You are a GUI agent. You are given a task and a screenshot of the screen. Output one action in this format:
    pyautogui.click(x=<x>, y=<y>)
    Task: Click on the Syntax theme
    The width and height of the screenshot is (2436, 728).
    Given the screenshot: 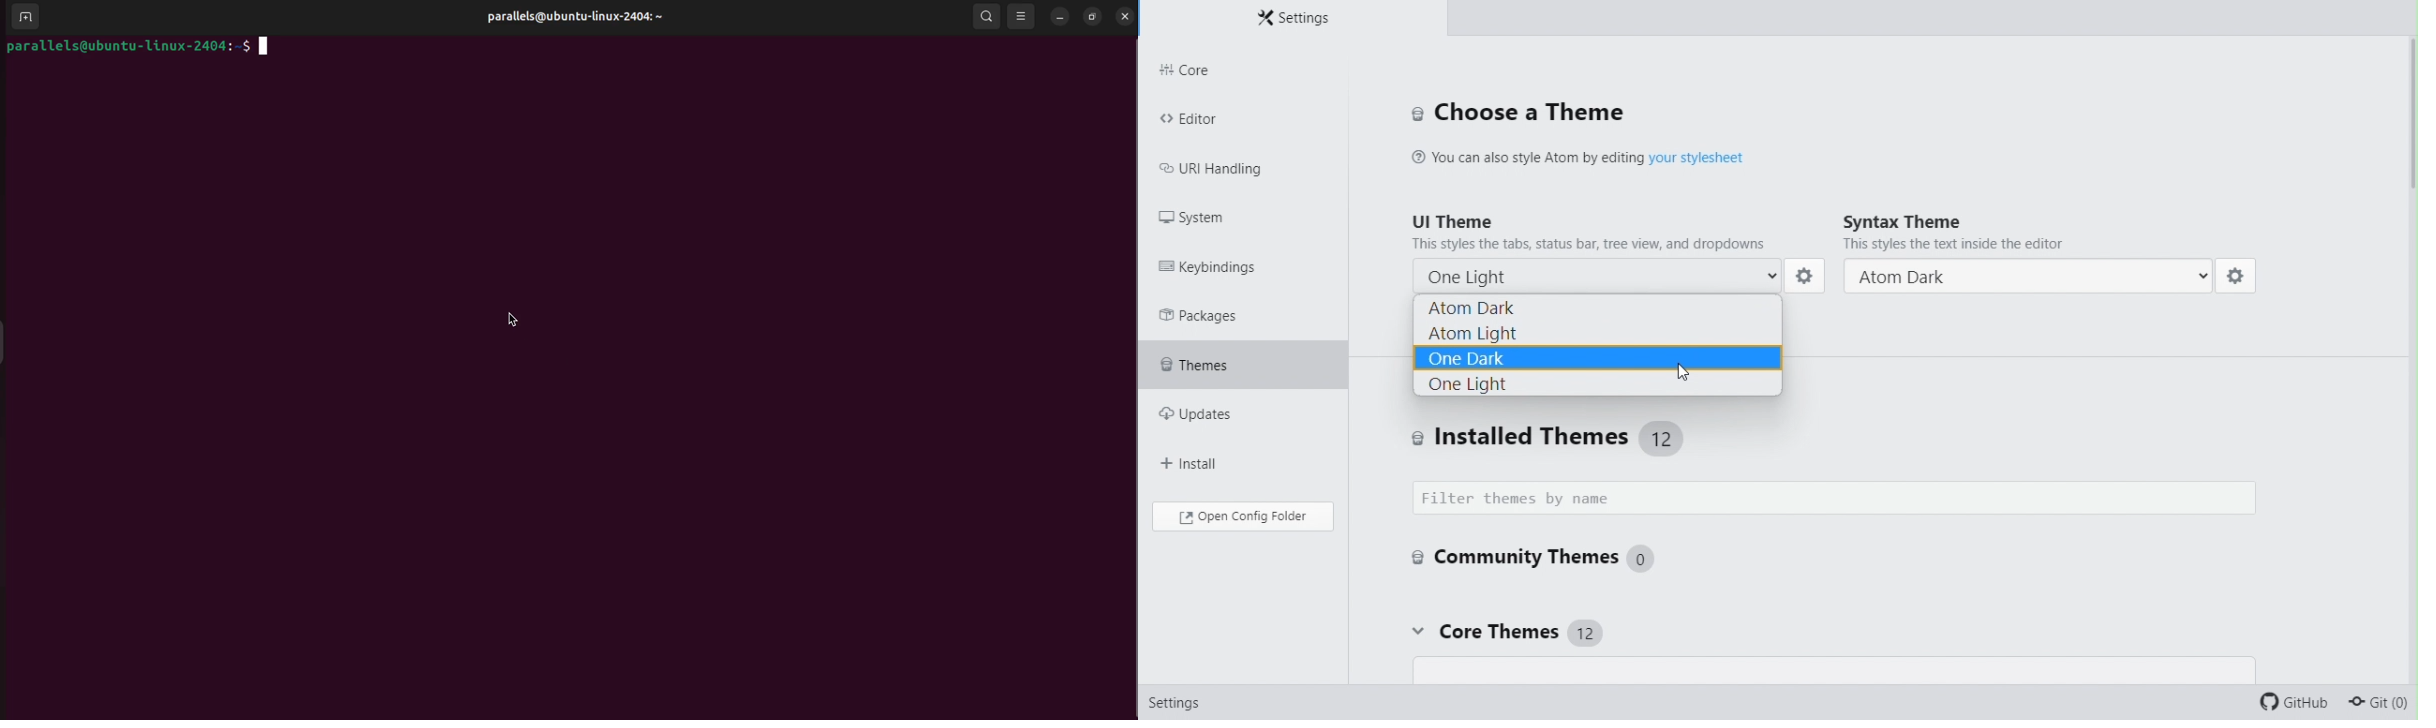 What is the action you would take?
    pyautogui.click(x=2016, y=235)
    